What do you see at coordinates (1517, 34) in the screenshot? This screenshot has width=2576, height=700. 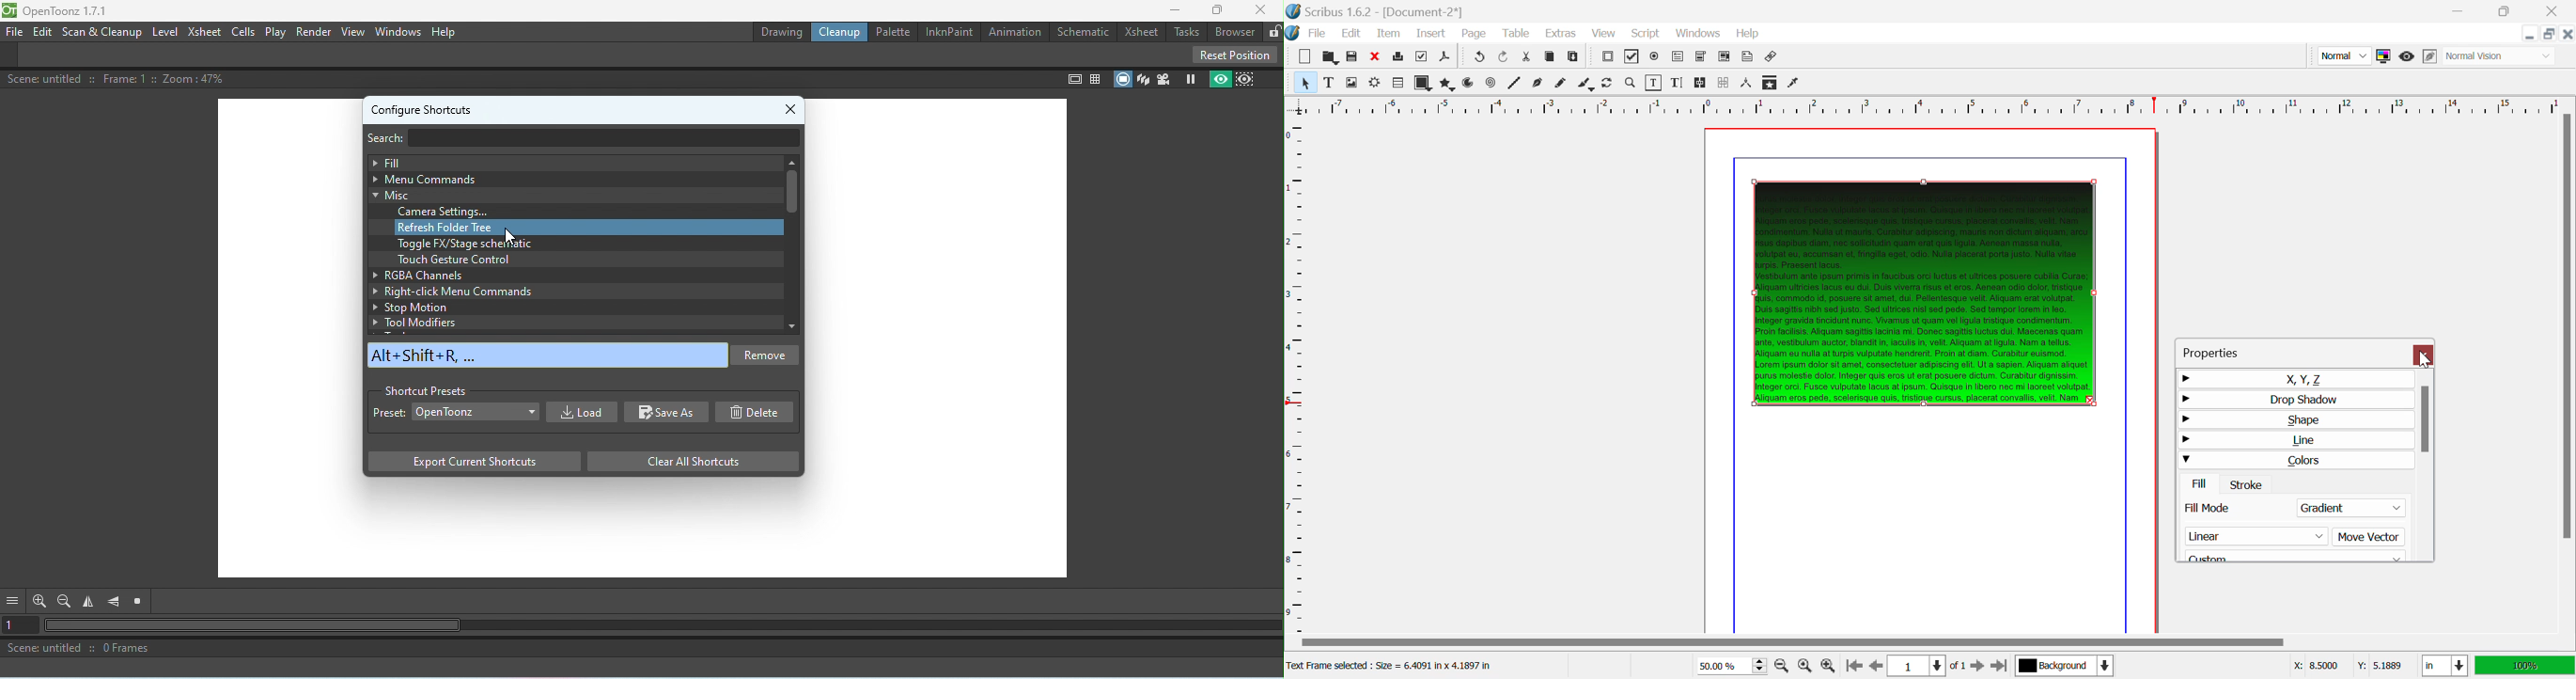 I see `Table` at bounding box center [1517, 34].